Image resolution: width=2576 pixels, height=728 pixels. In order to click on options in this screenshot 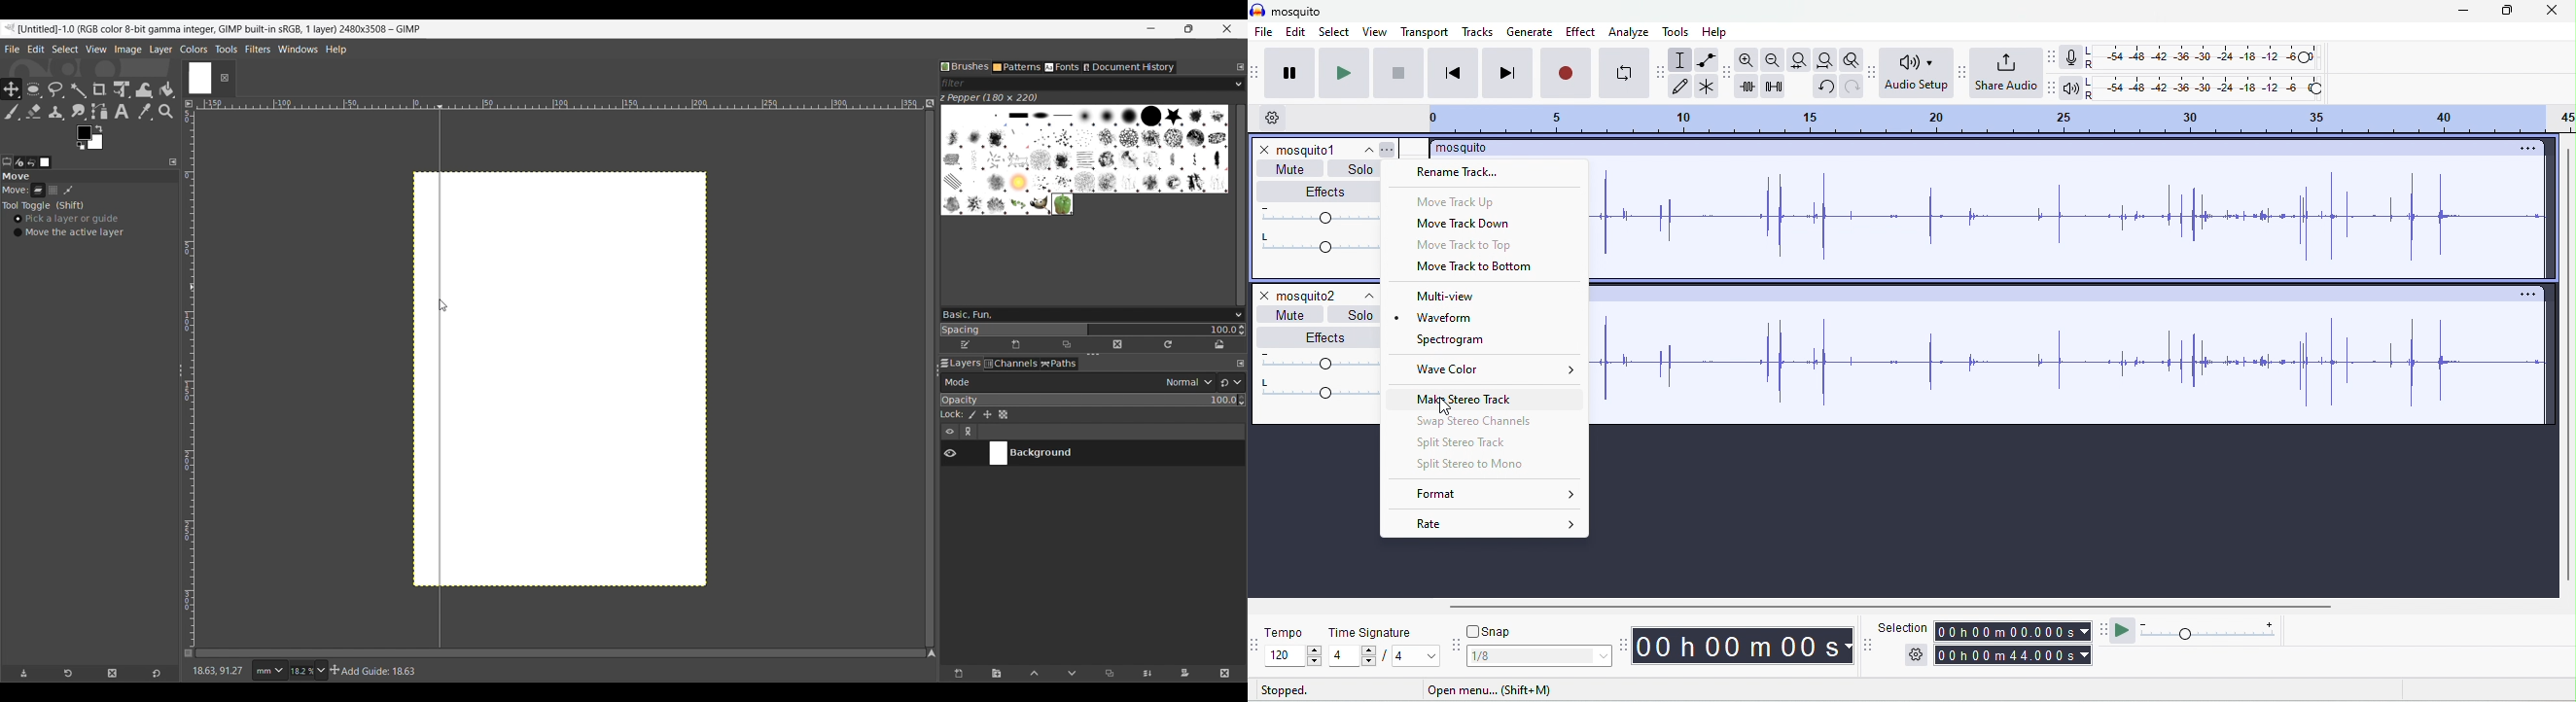, I will do `click(2528, 297)`.